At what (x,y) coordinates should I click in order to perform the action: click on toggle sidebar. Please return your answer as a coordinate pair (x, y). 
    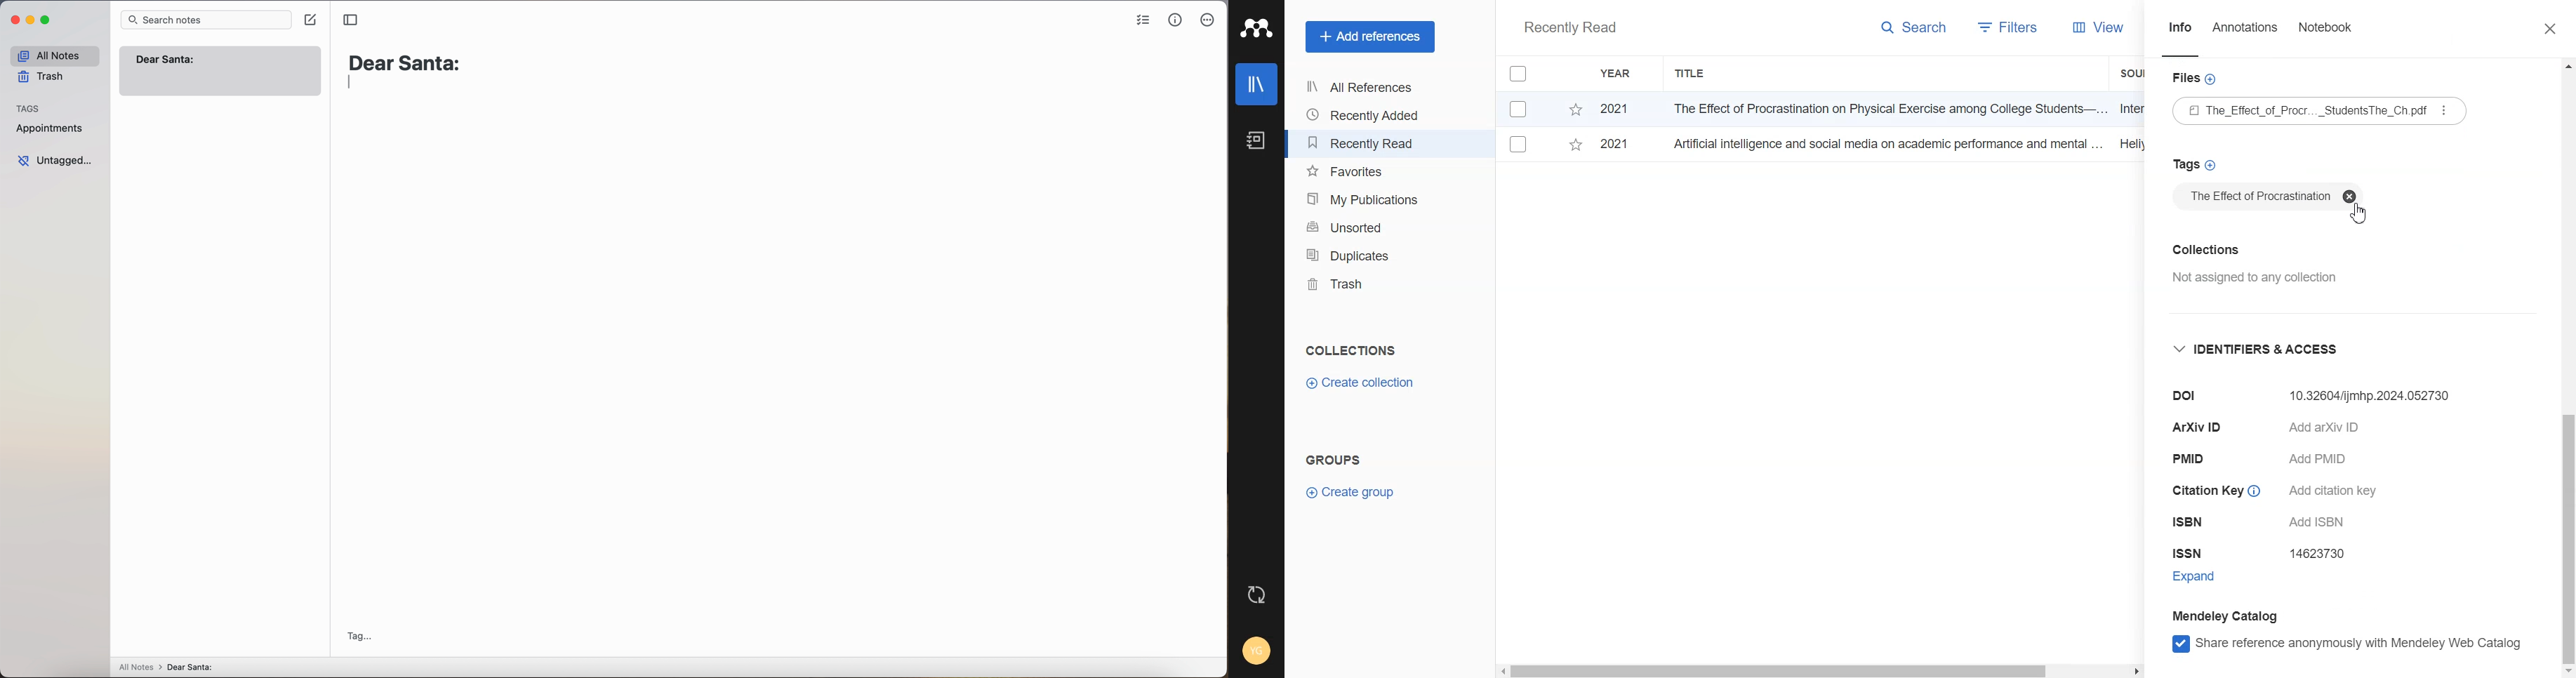
    Looking at the image, I should click on (349, 20).